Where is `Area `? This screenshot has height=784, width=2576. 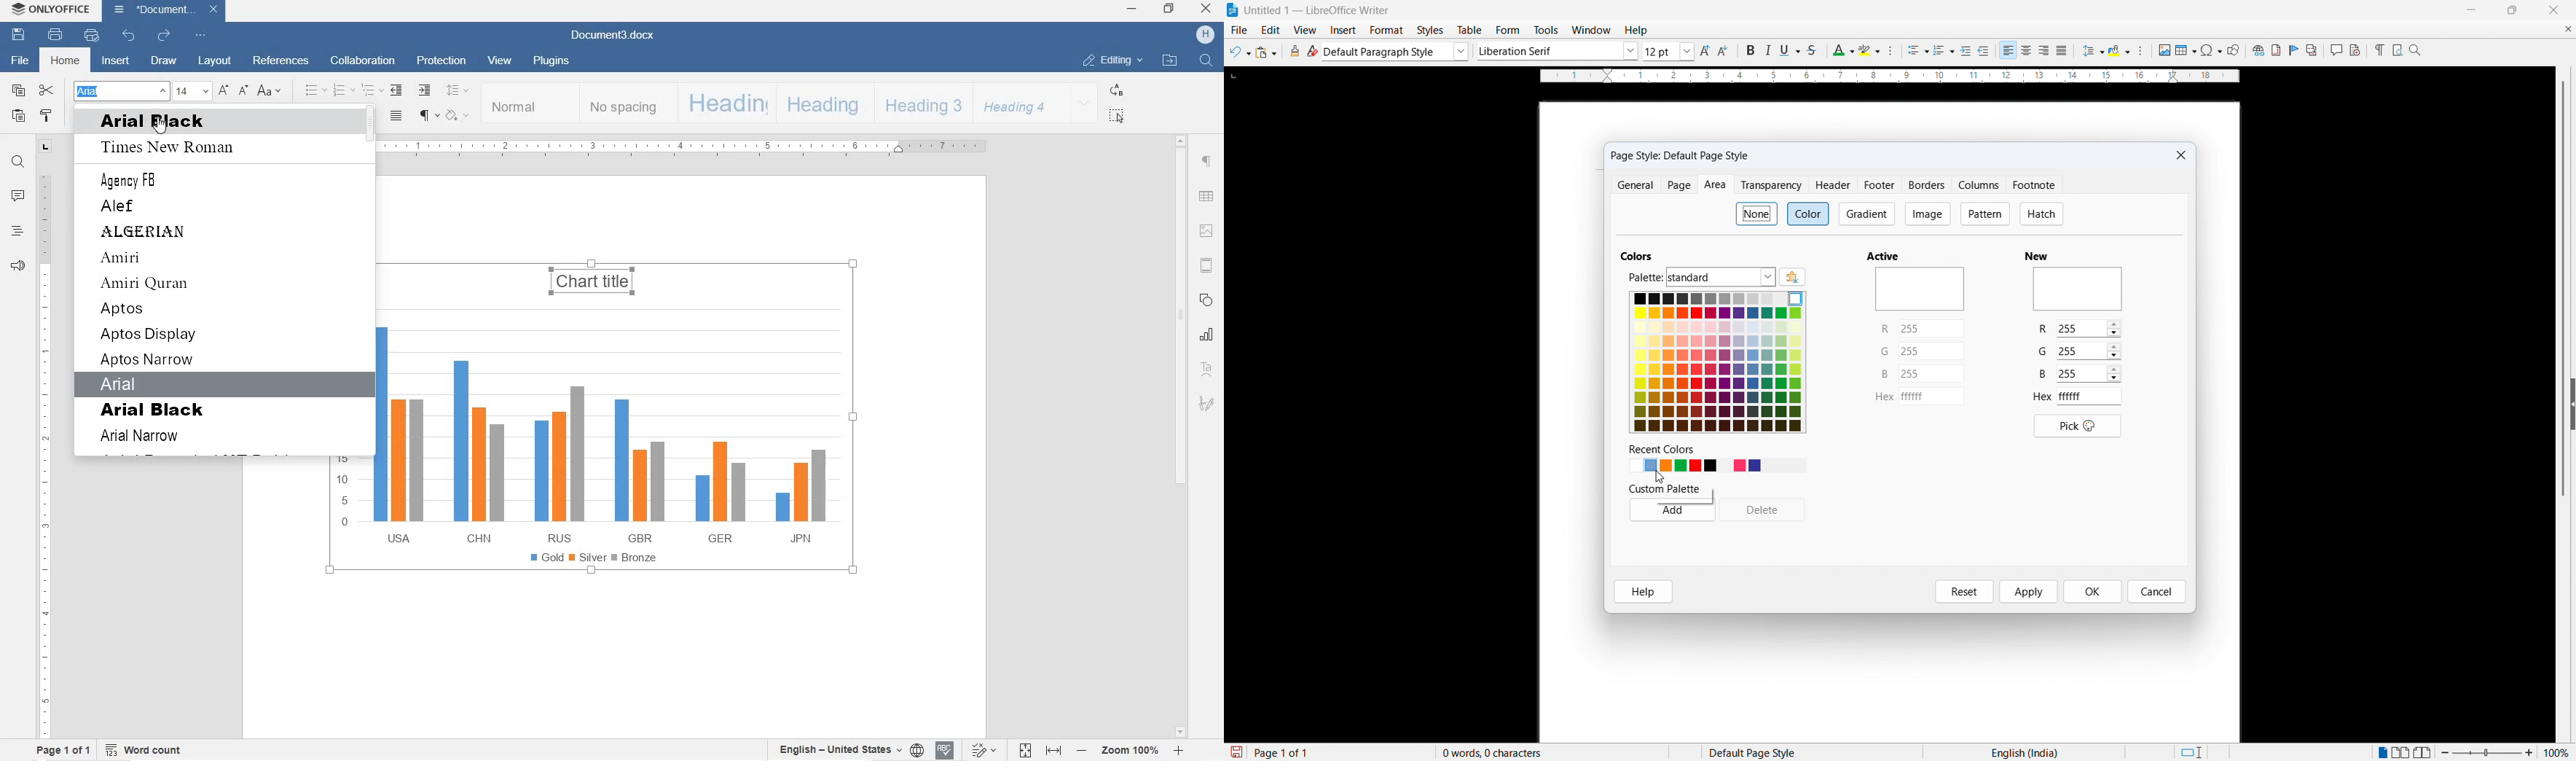
Area  is located at coordinates (1716, 185).